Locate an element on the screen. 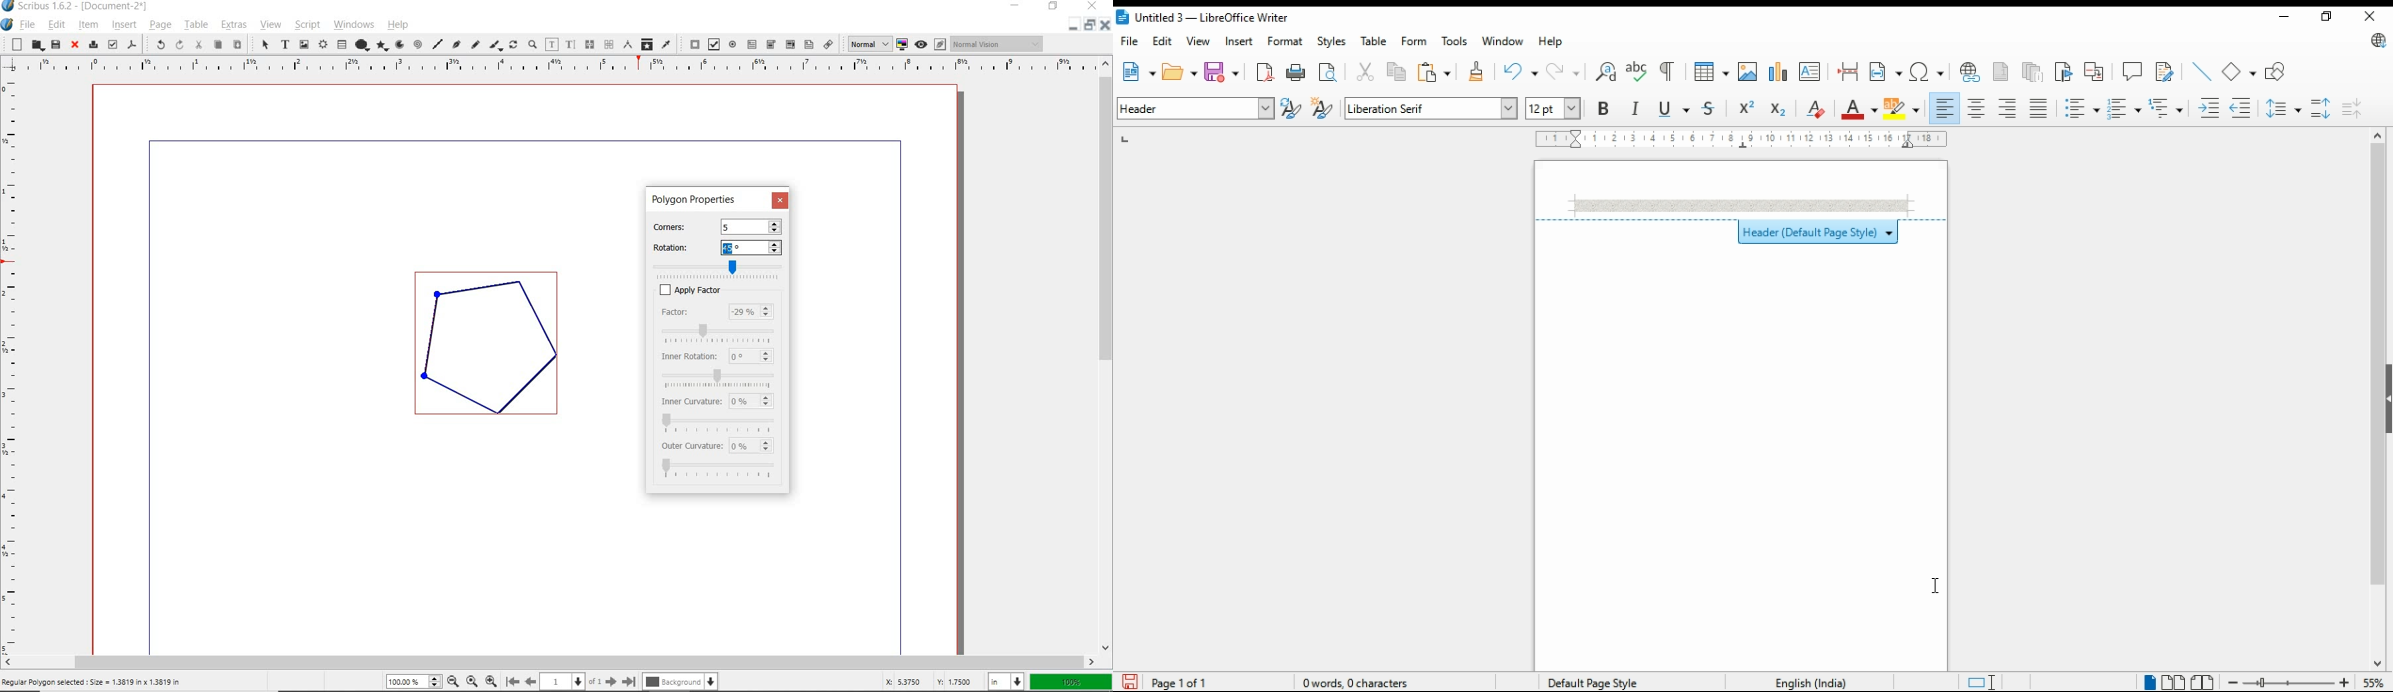 This screenshot has height=700, width=2408. pdf combo box is located at coordinates (789, 44).